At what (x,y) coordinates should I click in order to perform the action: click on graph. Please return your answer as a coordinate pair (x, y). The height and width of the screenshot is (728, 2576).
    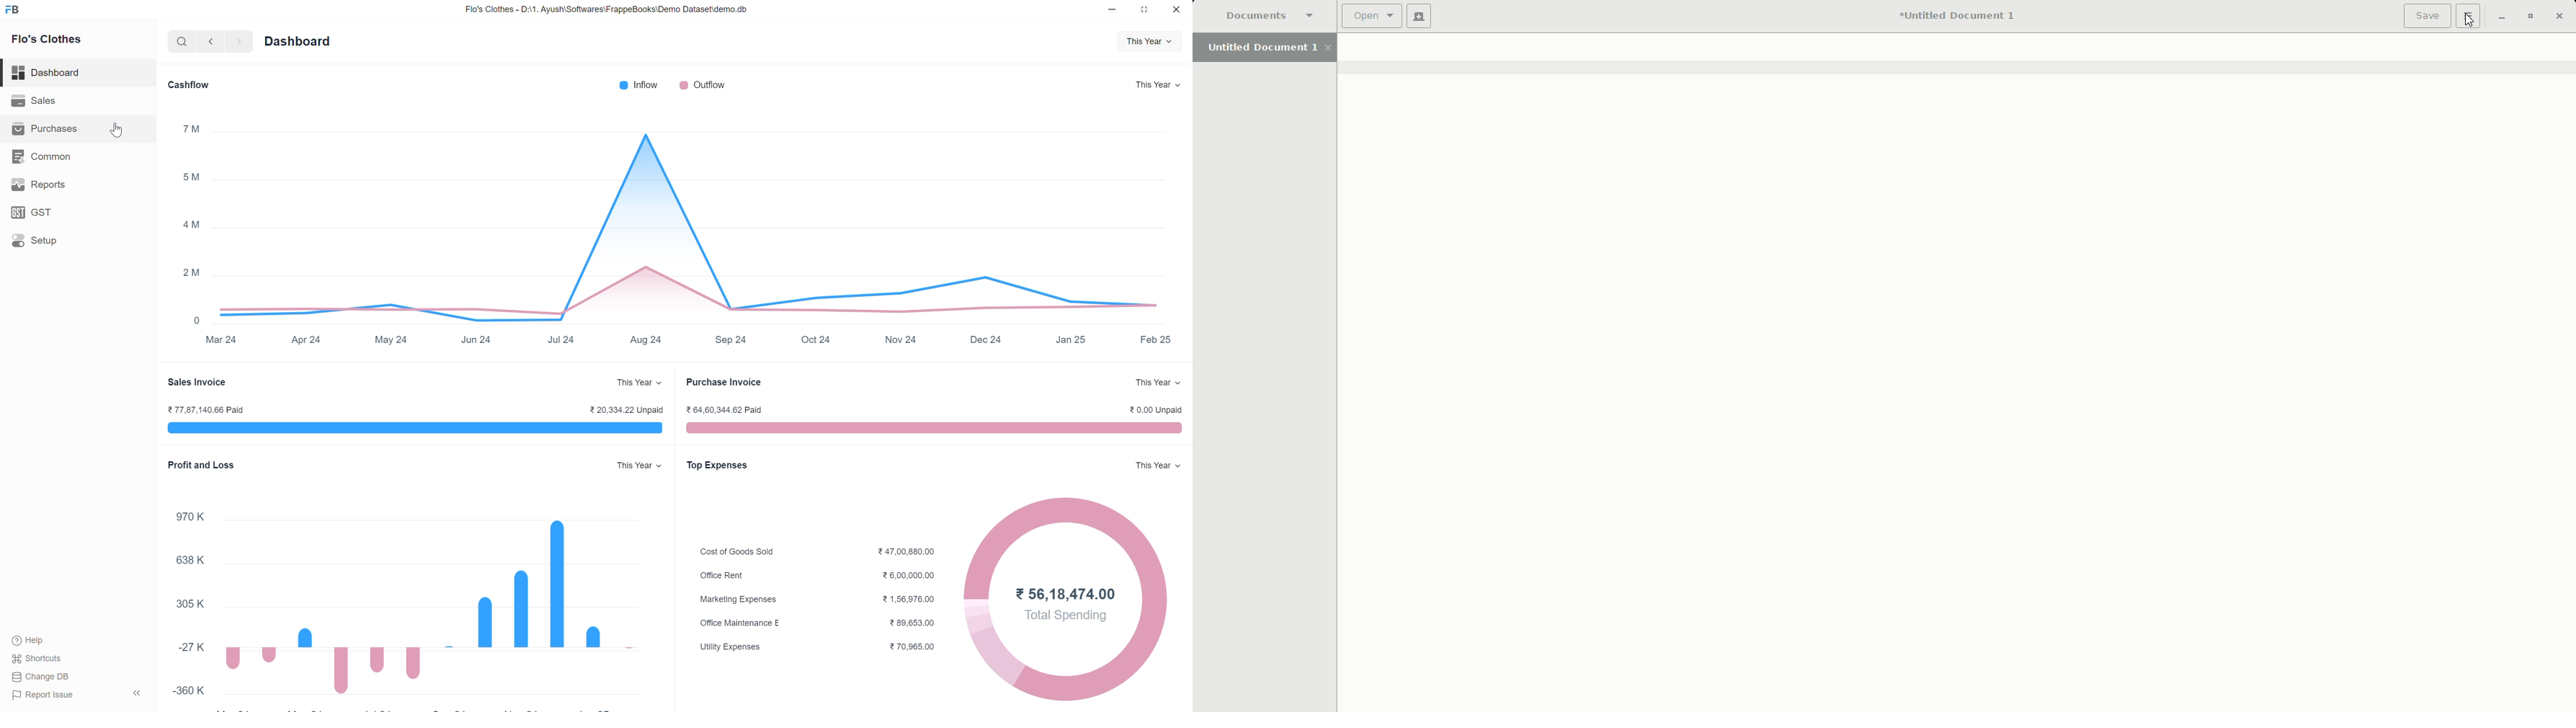
    Looking at the image, I should click on (694, 229).